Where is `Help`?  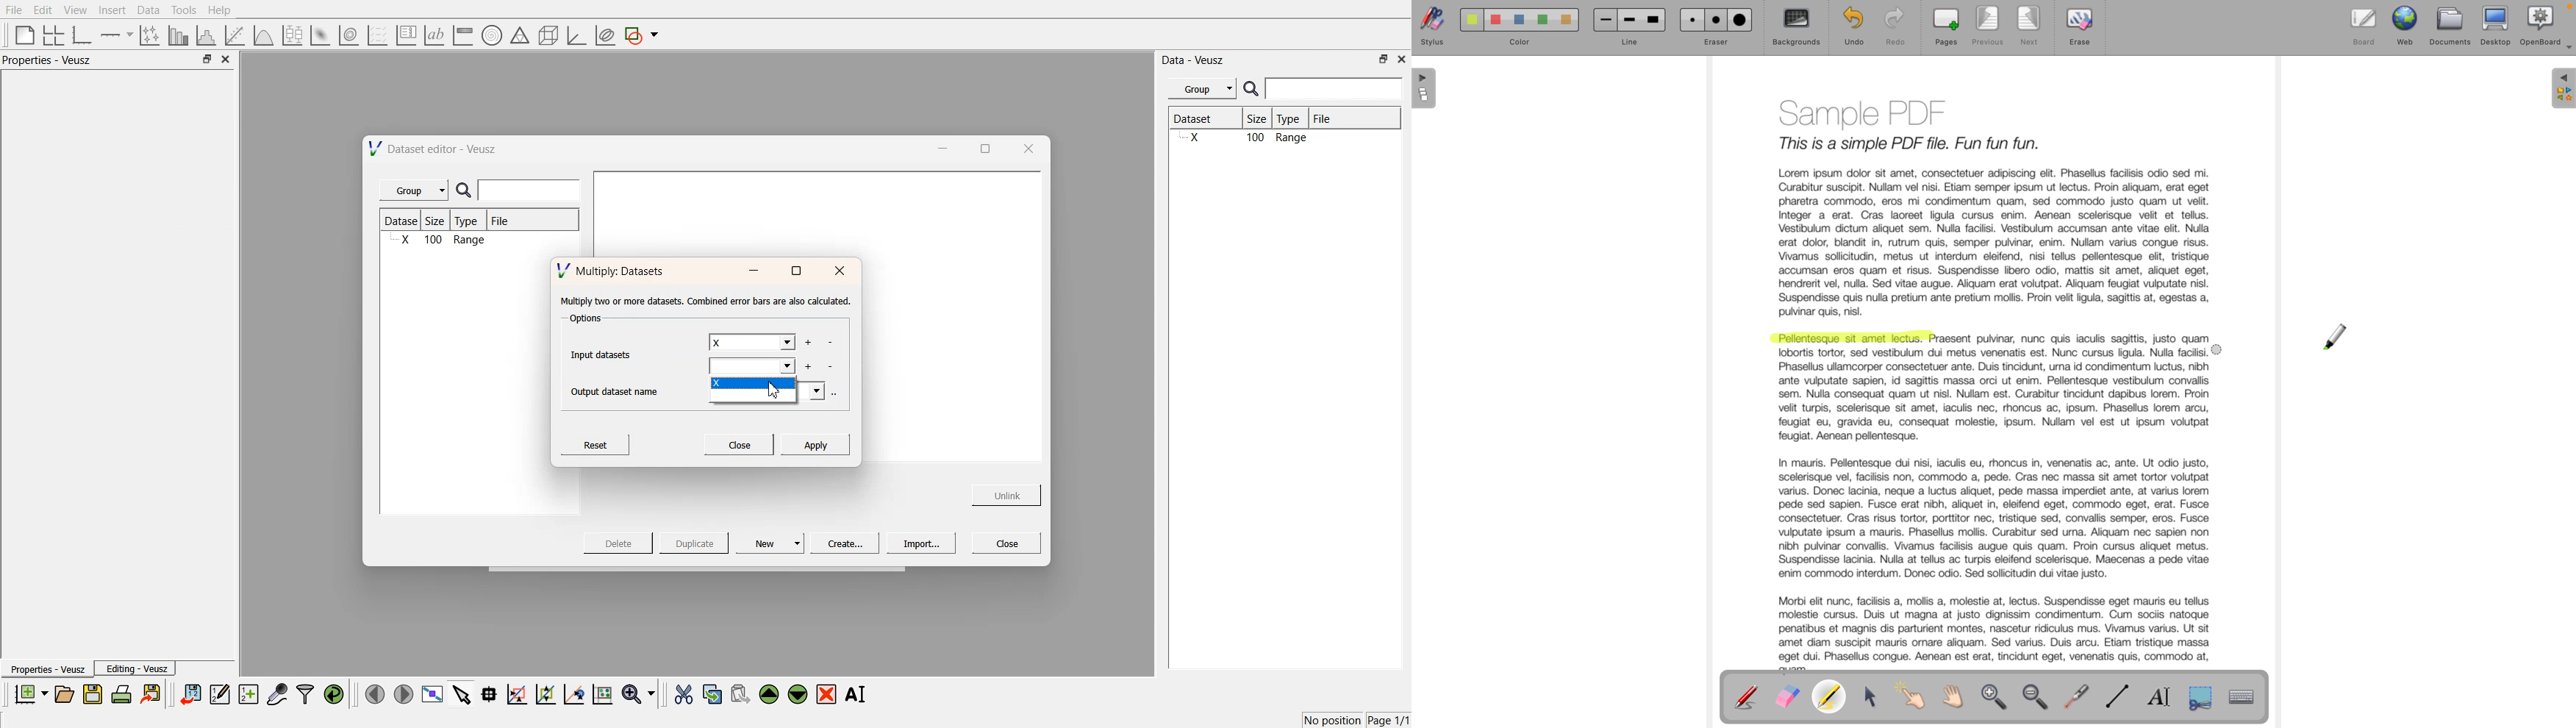
Help is located at coordinates (224, 12).